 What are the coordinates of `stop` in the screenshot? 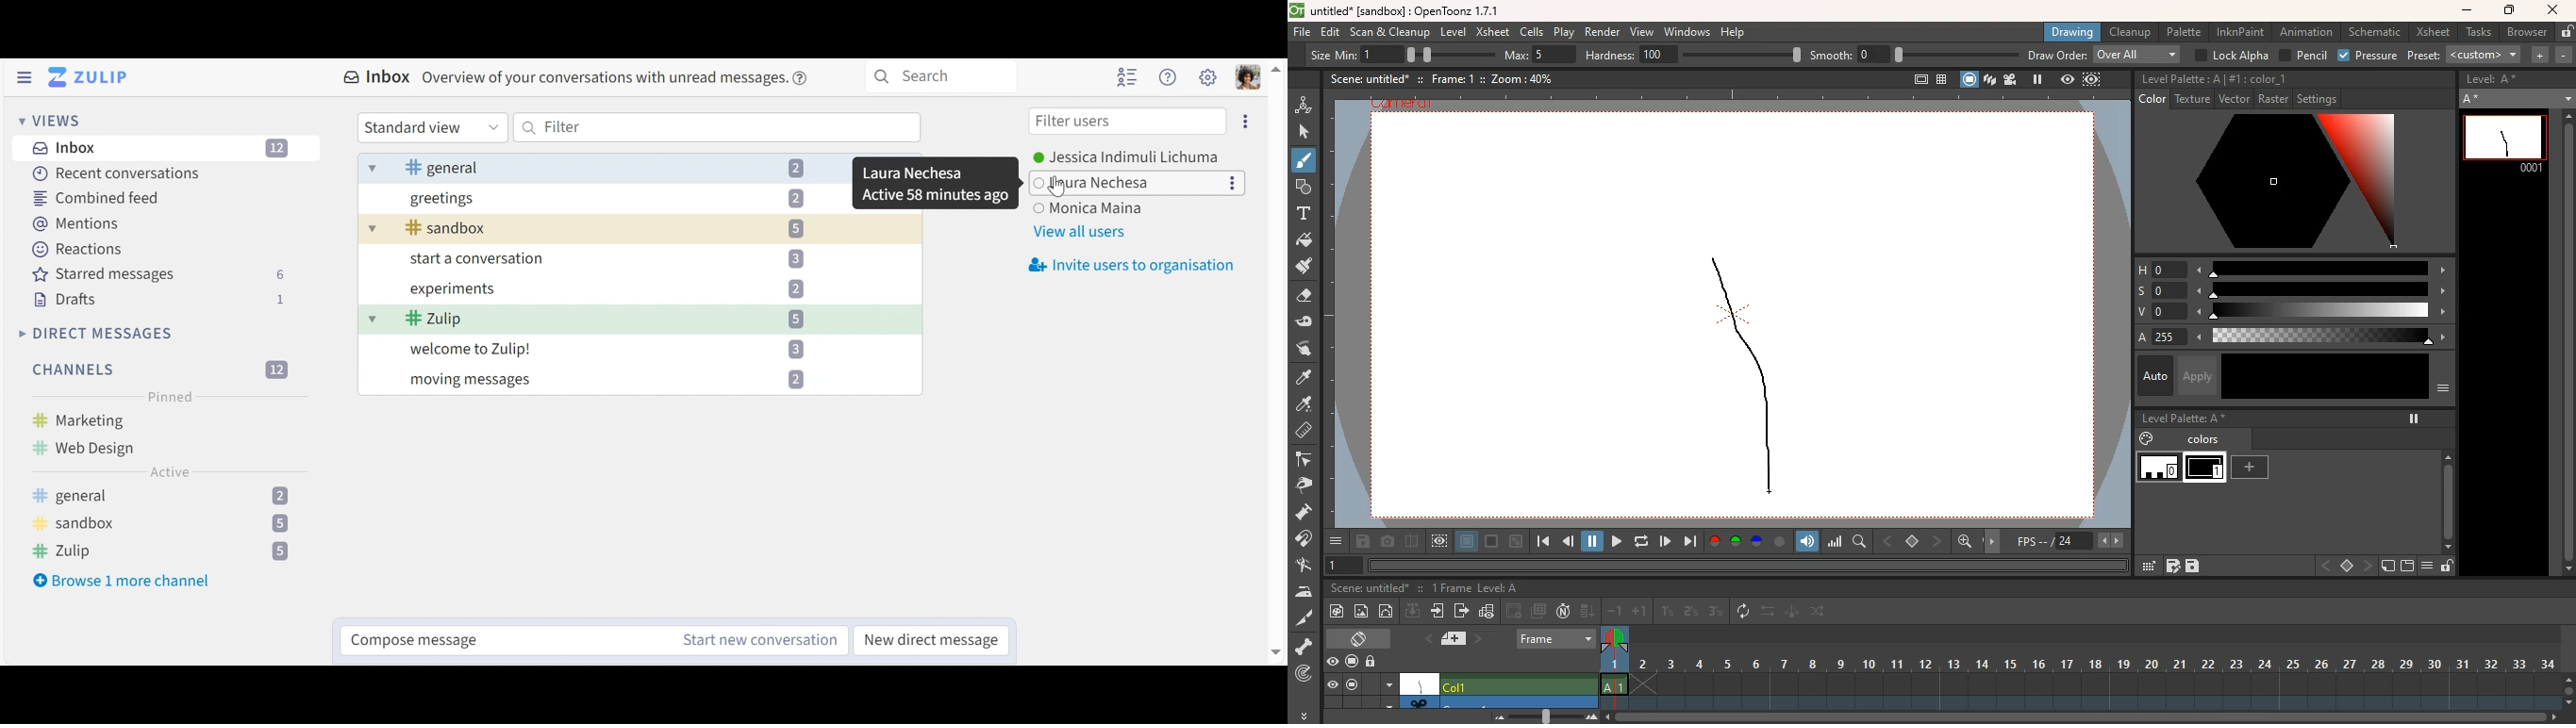 It's located at (2346, 567).